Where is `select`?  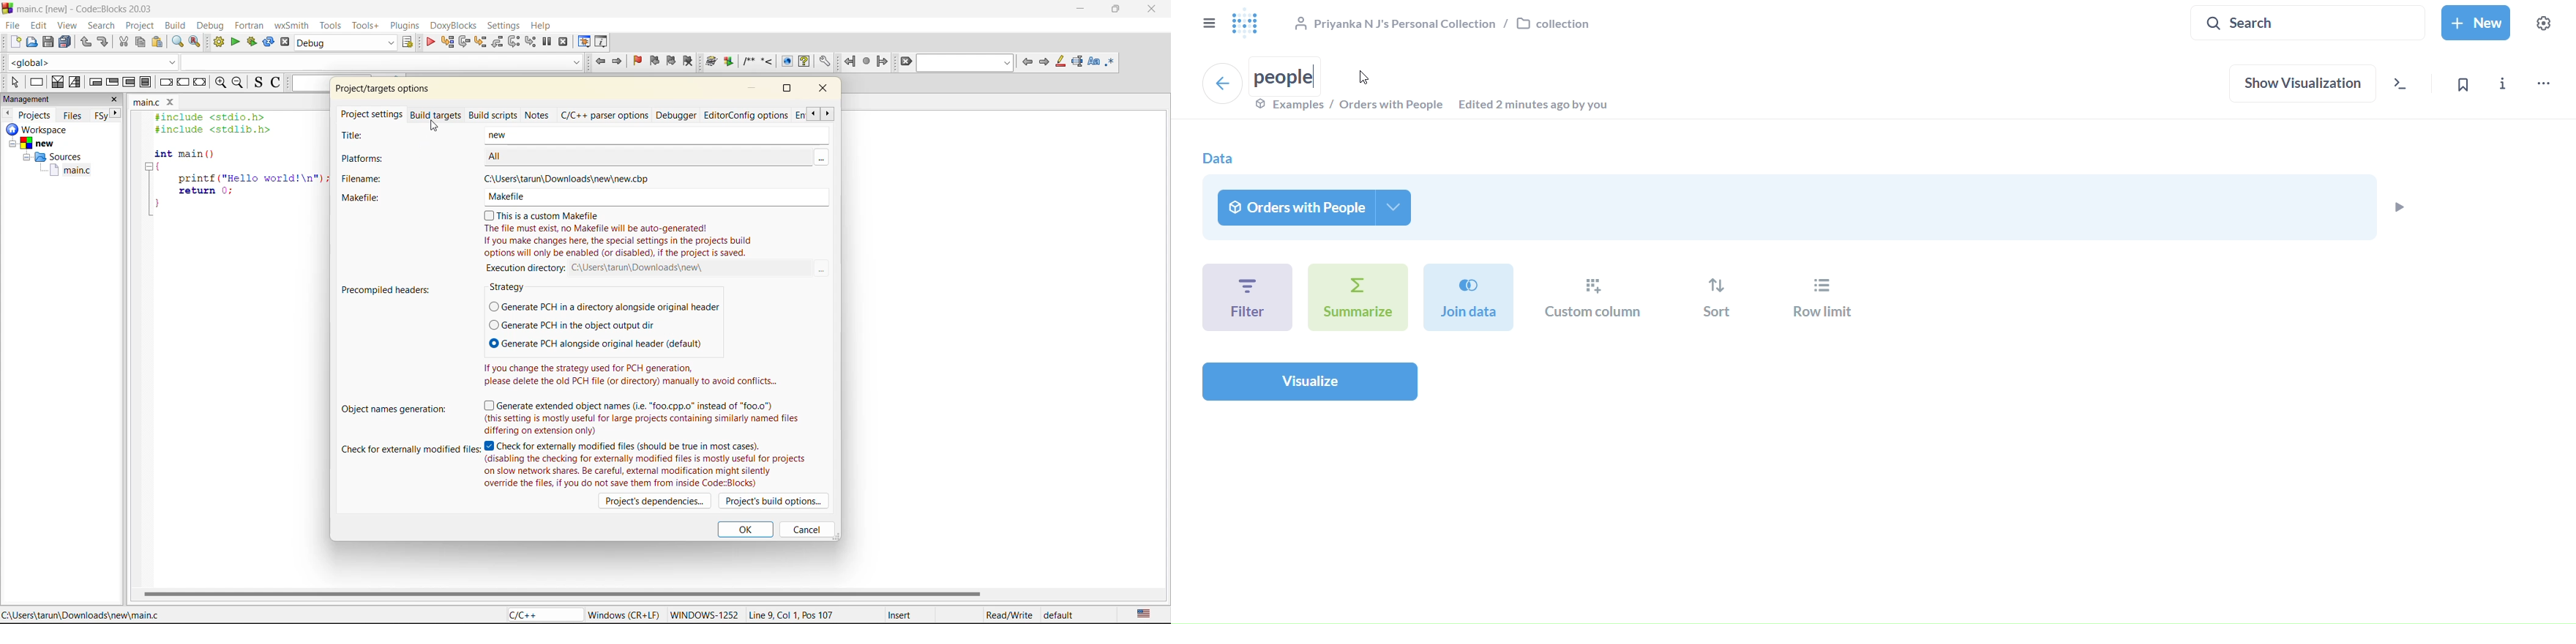
select is located at coordinates (14, 82).